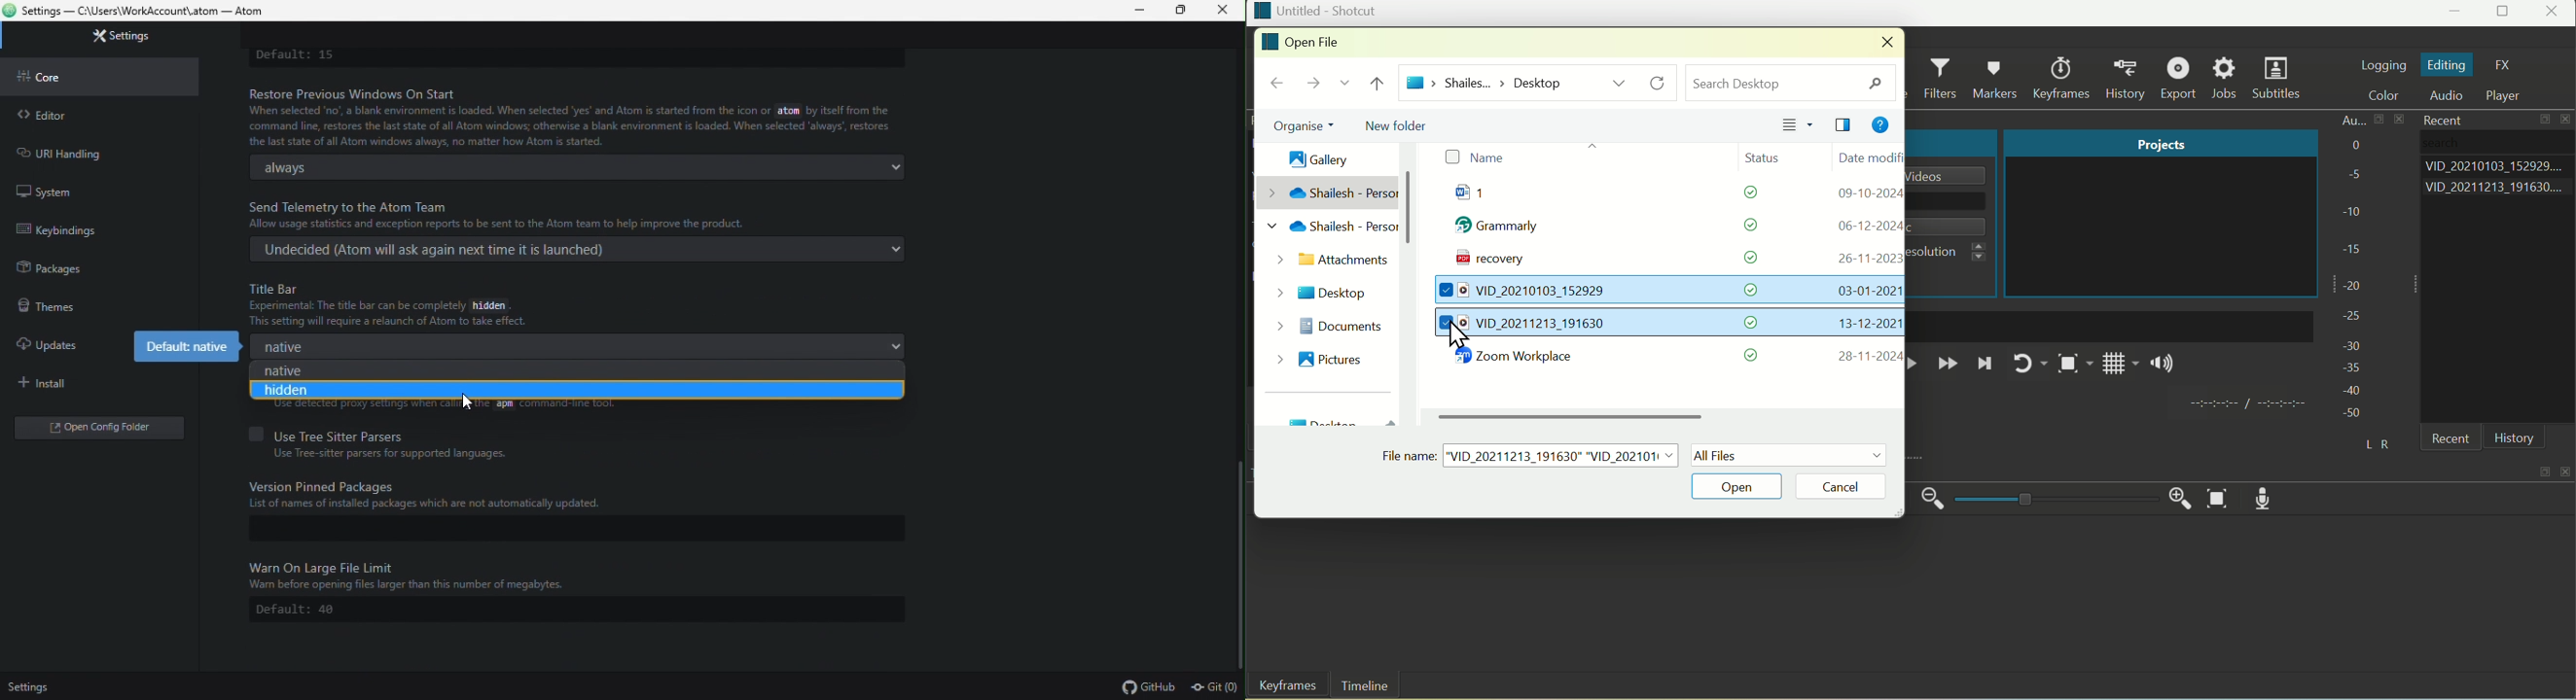 This screenshot has height=700, width=2576. I want to click on Attachments, so click(1328, 261).